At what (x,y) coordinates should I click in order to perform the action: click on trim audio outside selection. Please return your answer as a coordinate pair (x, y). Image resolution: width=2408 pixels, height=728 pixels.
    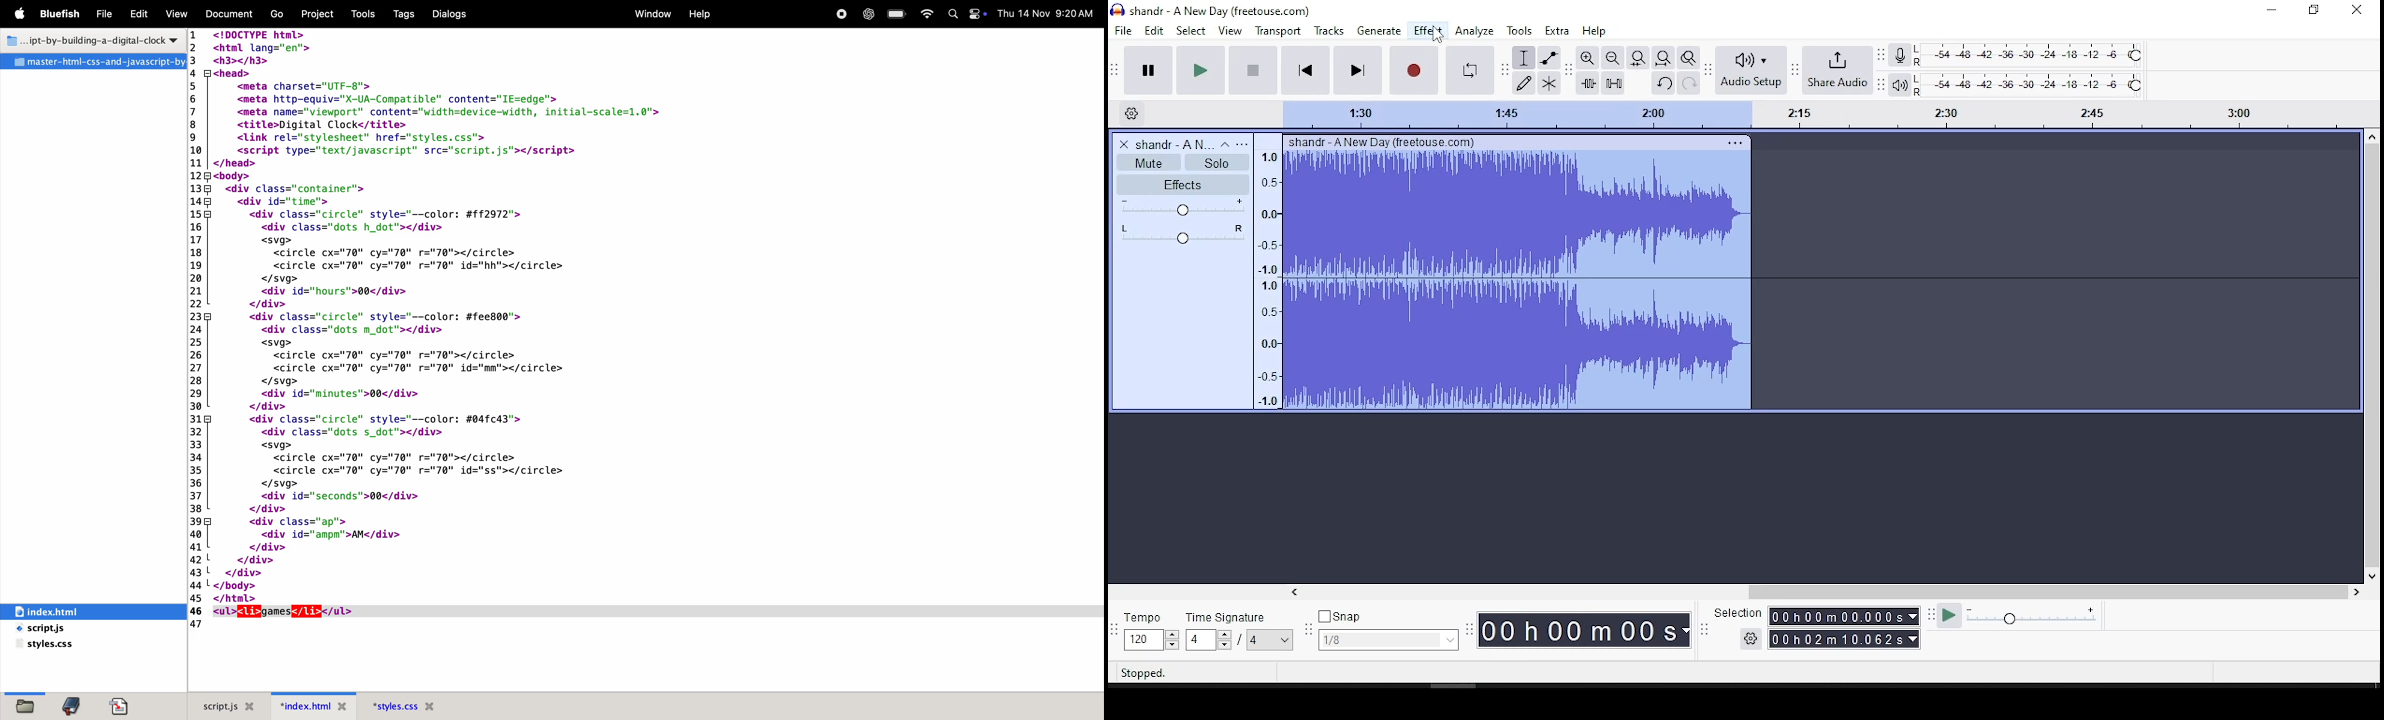
    Looking at the image, I should click on (1588, 83).